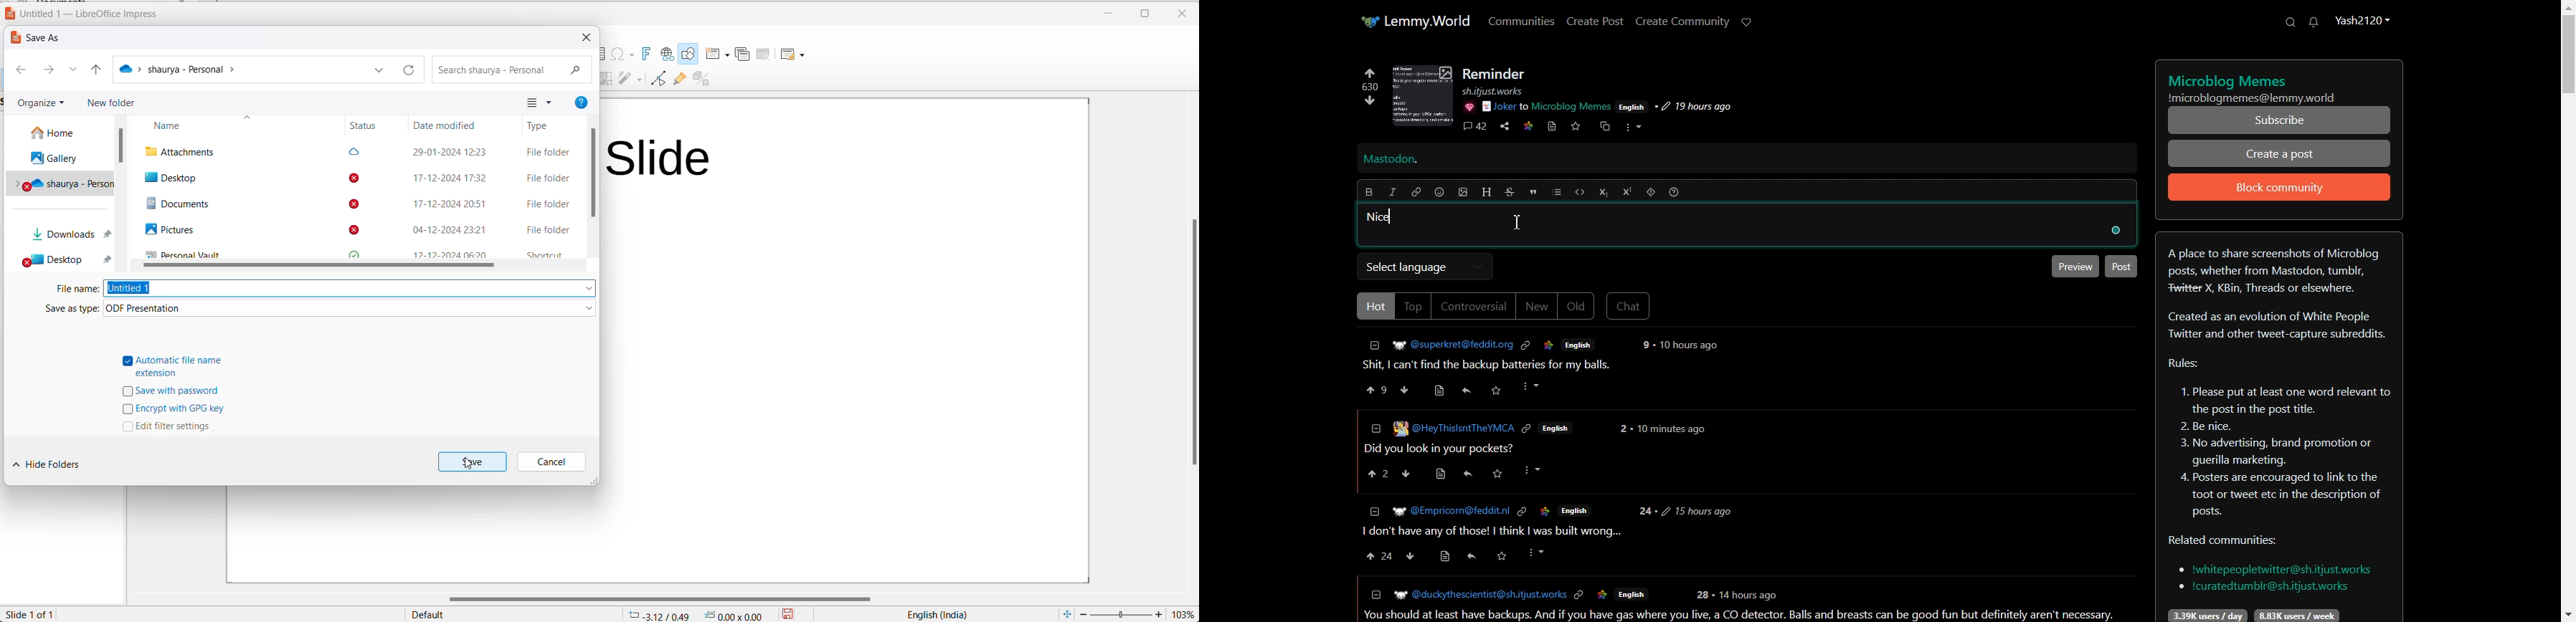  Describe the element at coordinates (1502, 556) in the screenshot. I see `` at that location.